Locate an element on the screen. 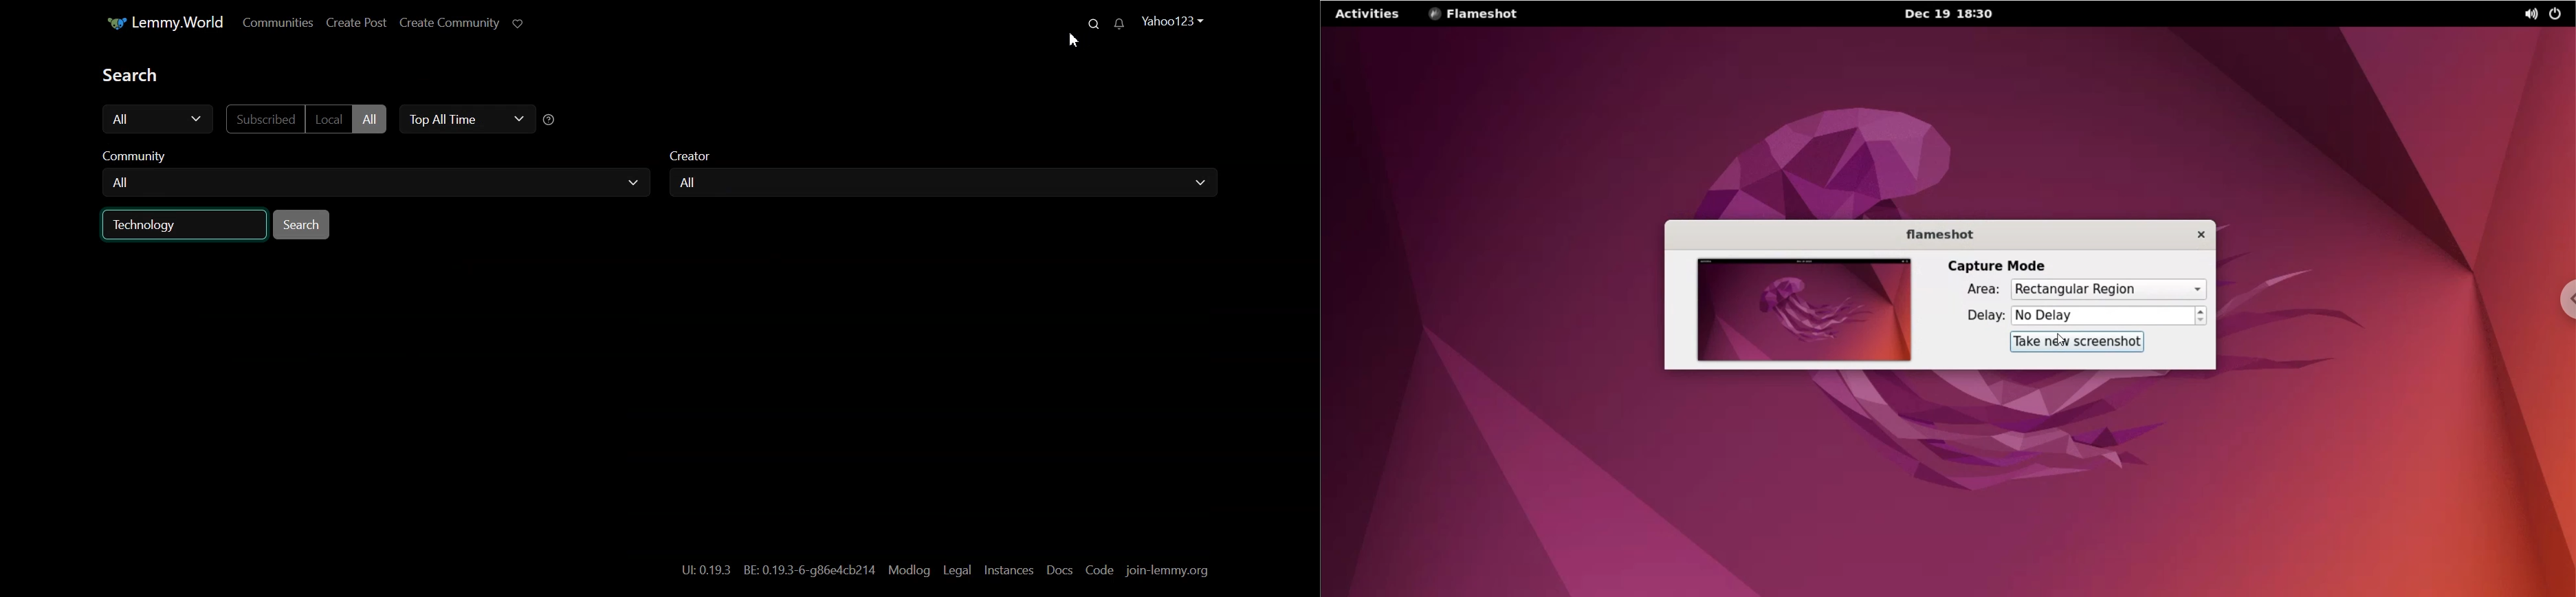 The height and width of the screenshot is (616, 2576). Home Page is located at coordinates (162, 23).